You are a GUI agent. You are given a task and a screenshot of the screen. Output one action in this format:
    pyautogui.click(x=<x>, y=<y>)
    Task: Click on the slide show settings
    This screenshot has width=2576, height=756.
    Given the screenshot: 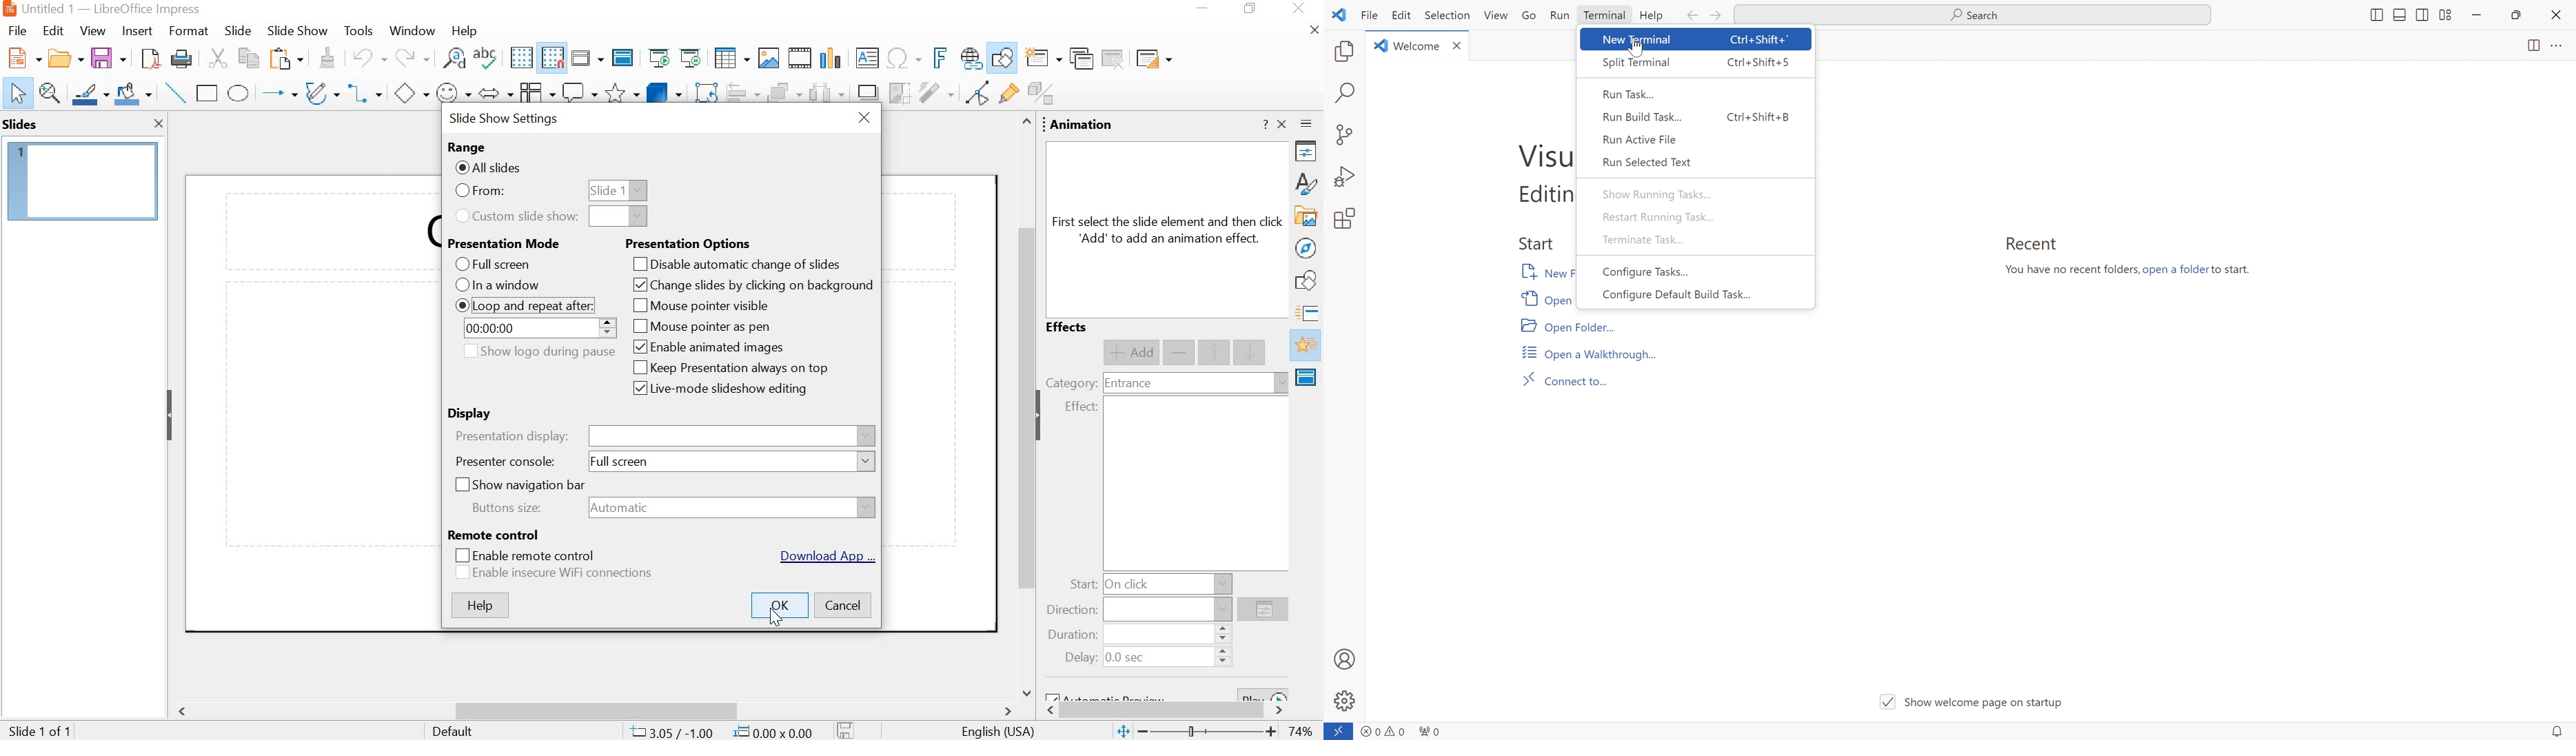 What is the action you would take?
    pyautogui.click(x=506, y=119)
    